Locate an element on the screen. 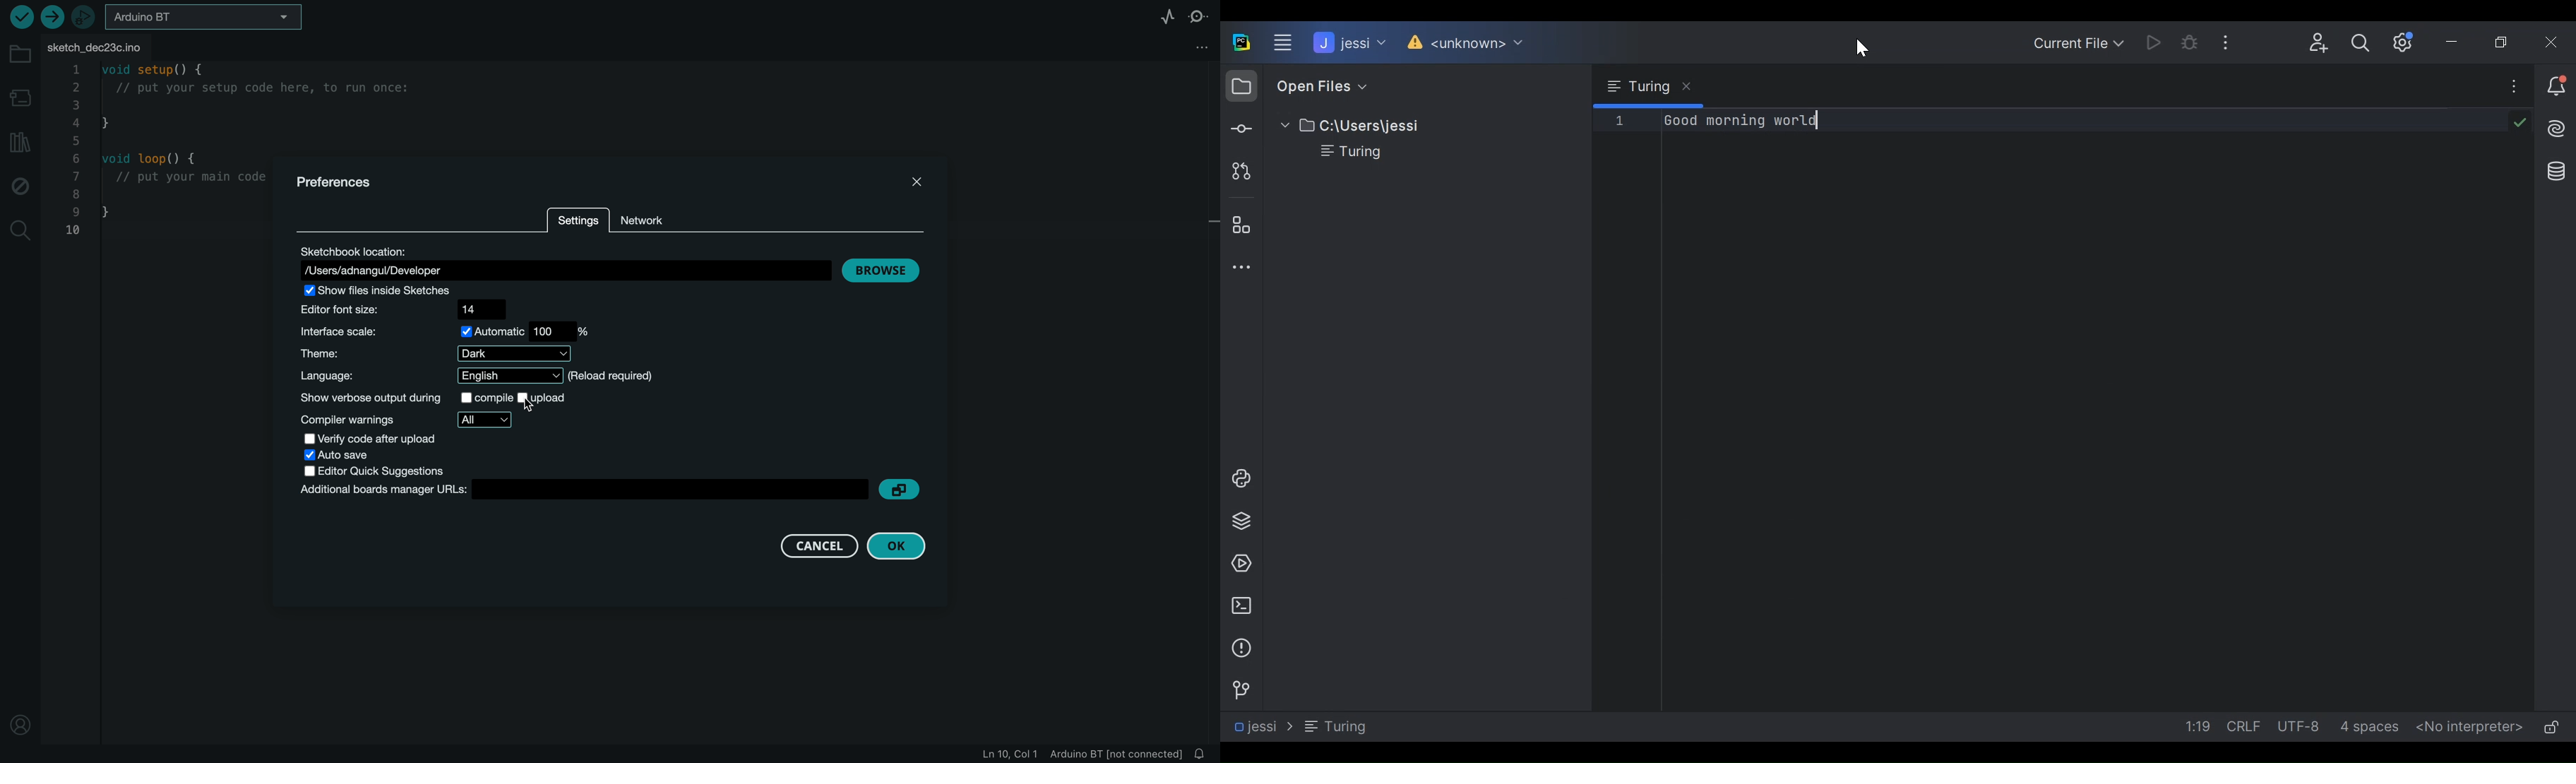 This screenshot has height=784, width=2576. Pull request is located at coordinates (1239, 170).